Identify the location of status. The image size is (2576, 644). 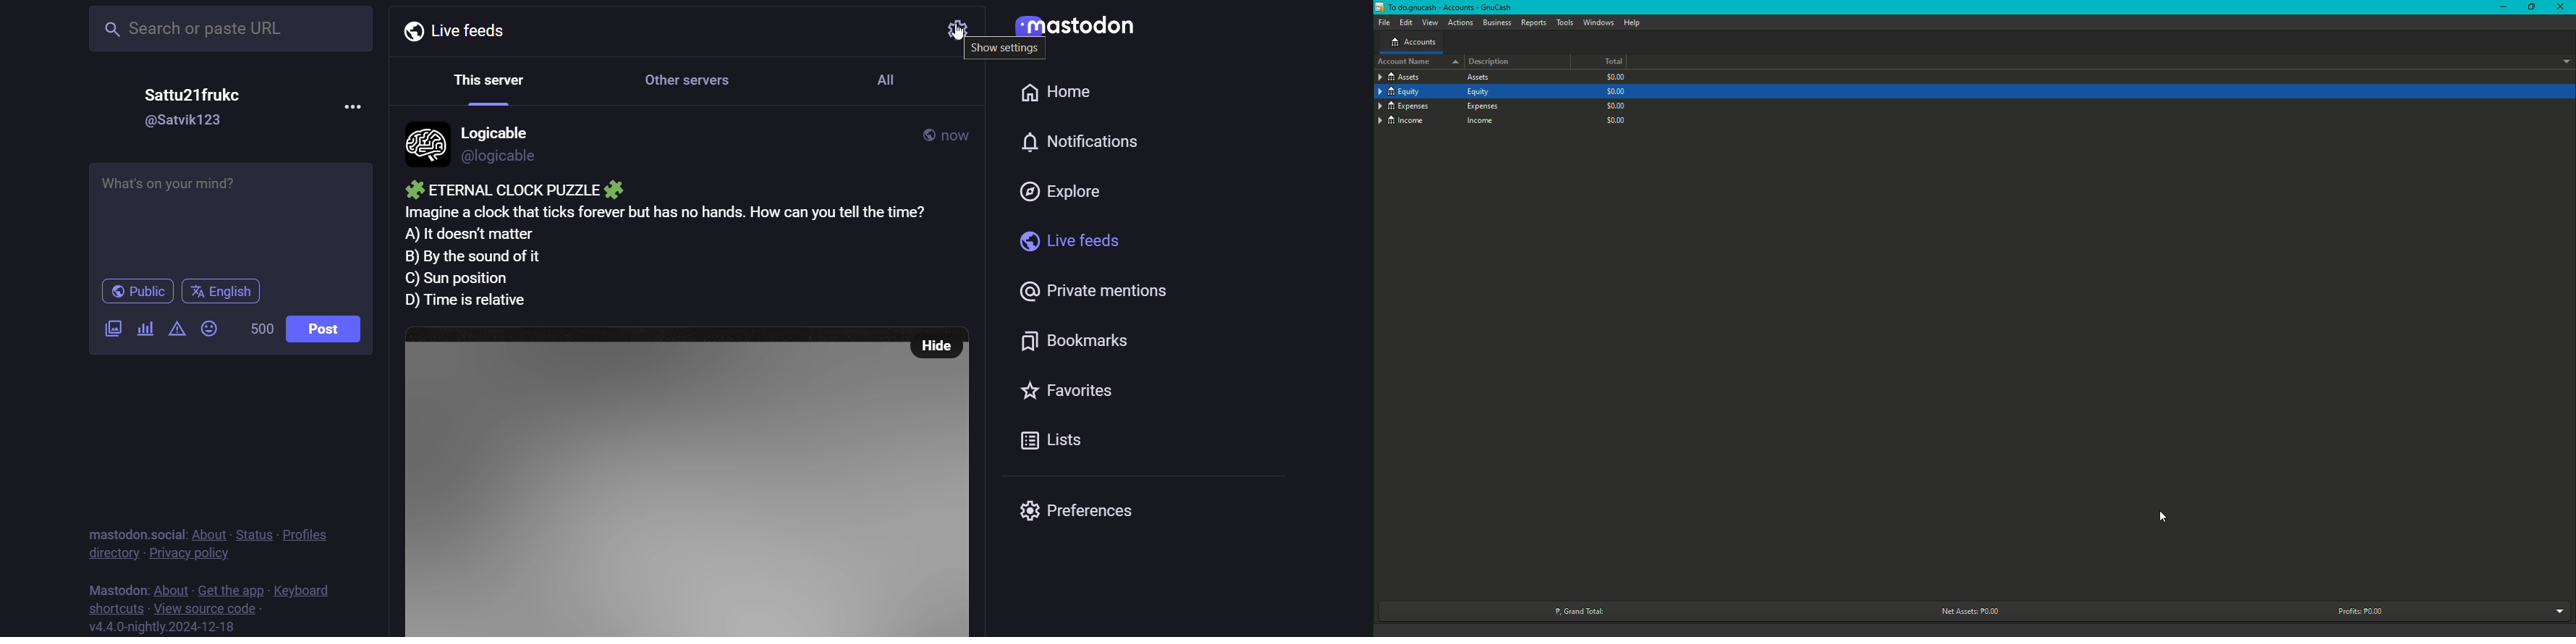
(254, 534).